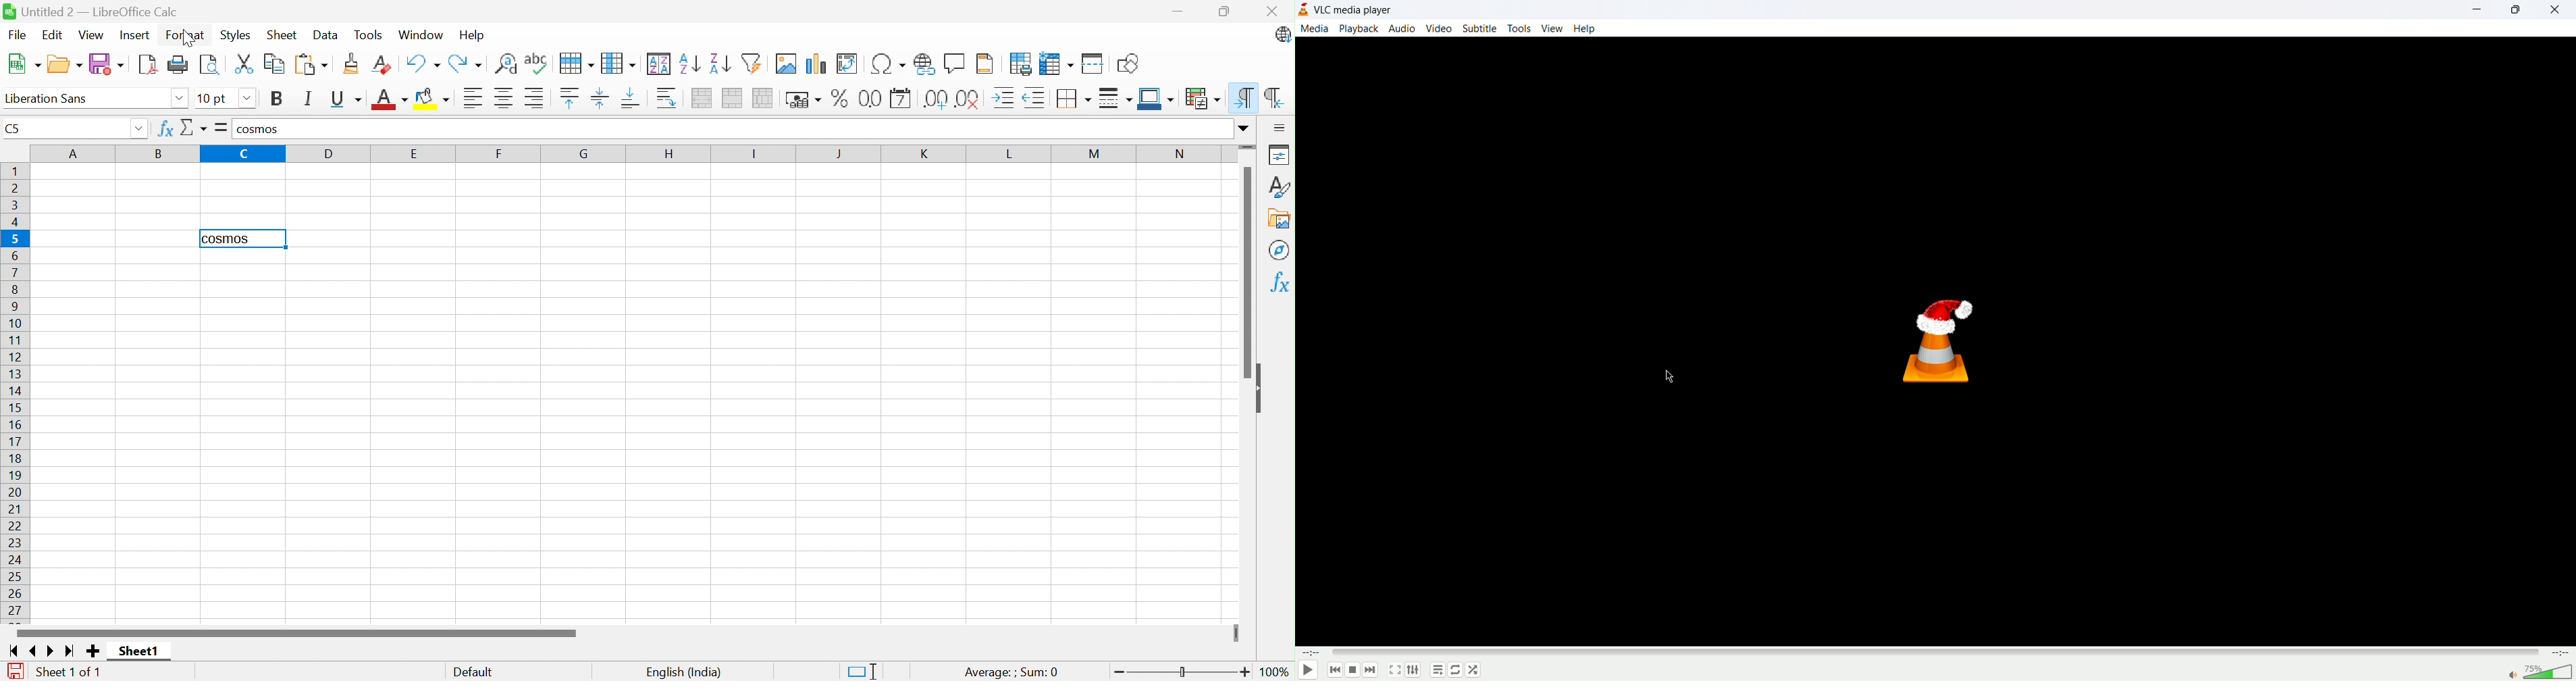 Image resolution: width=2576 pixels, height=700 pixels. I want to click on Redo, so click(465, 65).